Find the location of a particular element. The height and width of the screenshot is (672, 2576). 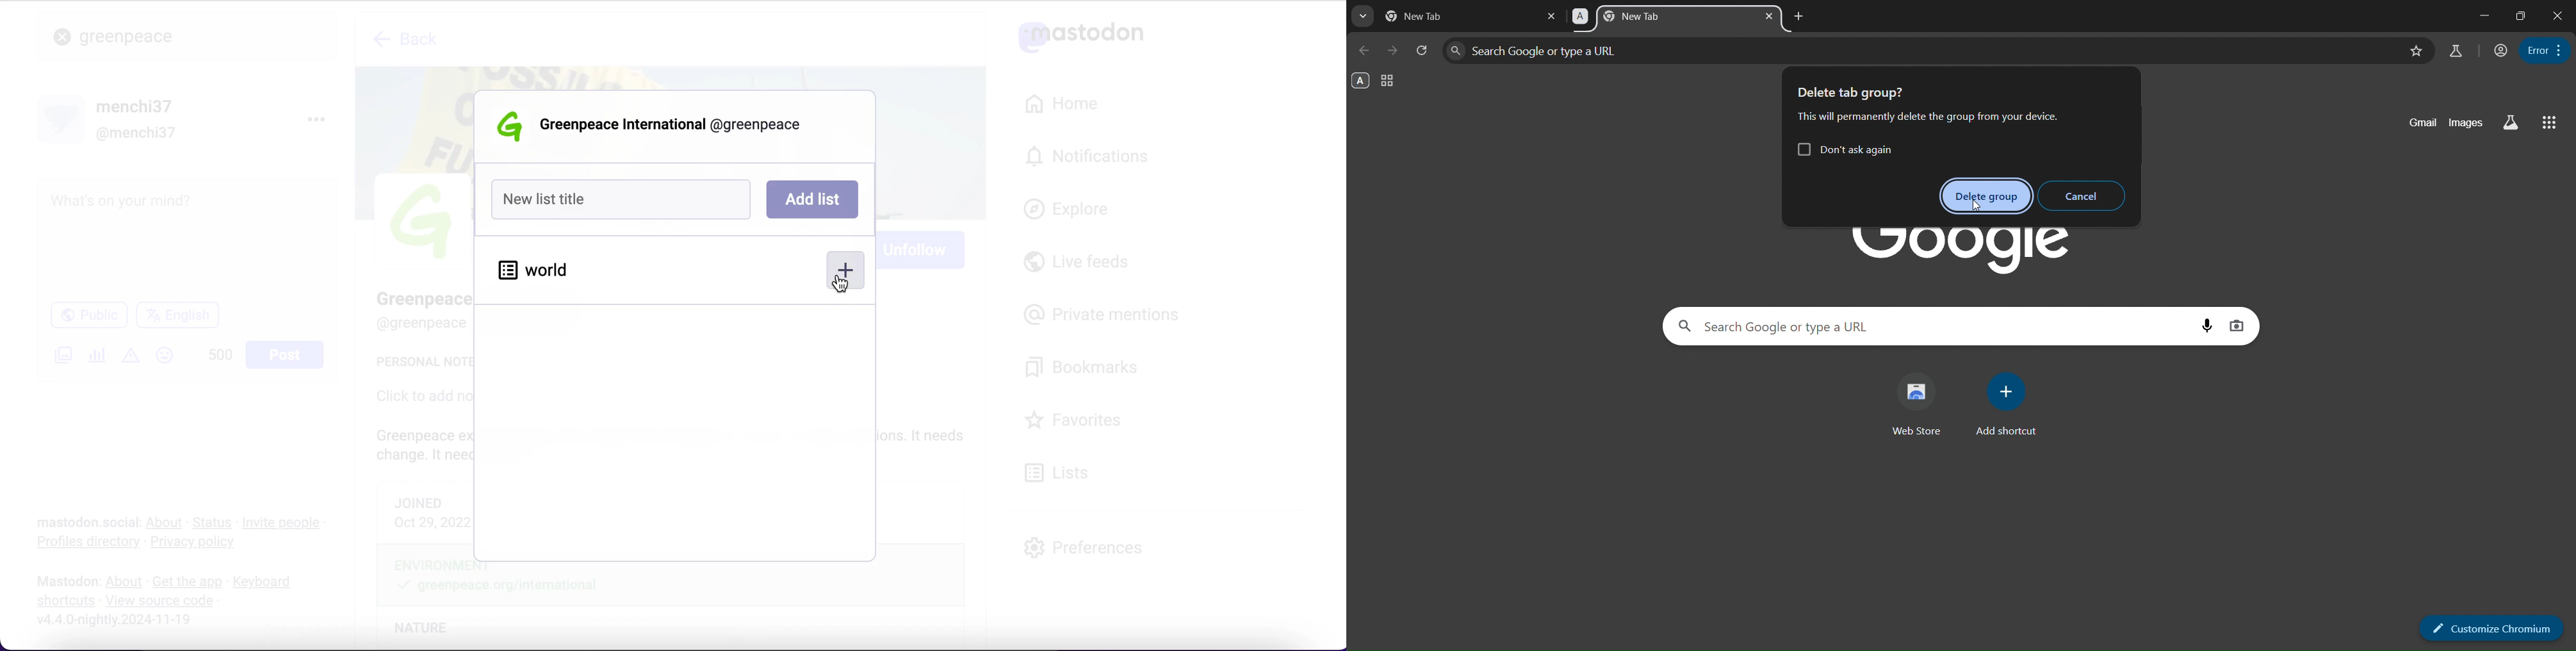

view source code is located at coordinates (163, 601).